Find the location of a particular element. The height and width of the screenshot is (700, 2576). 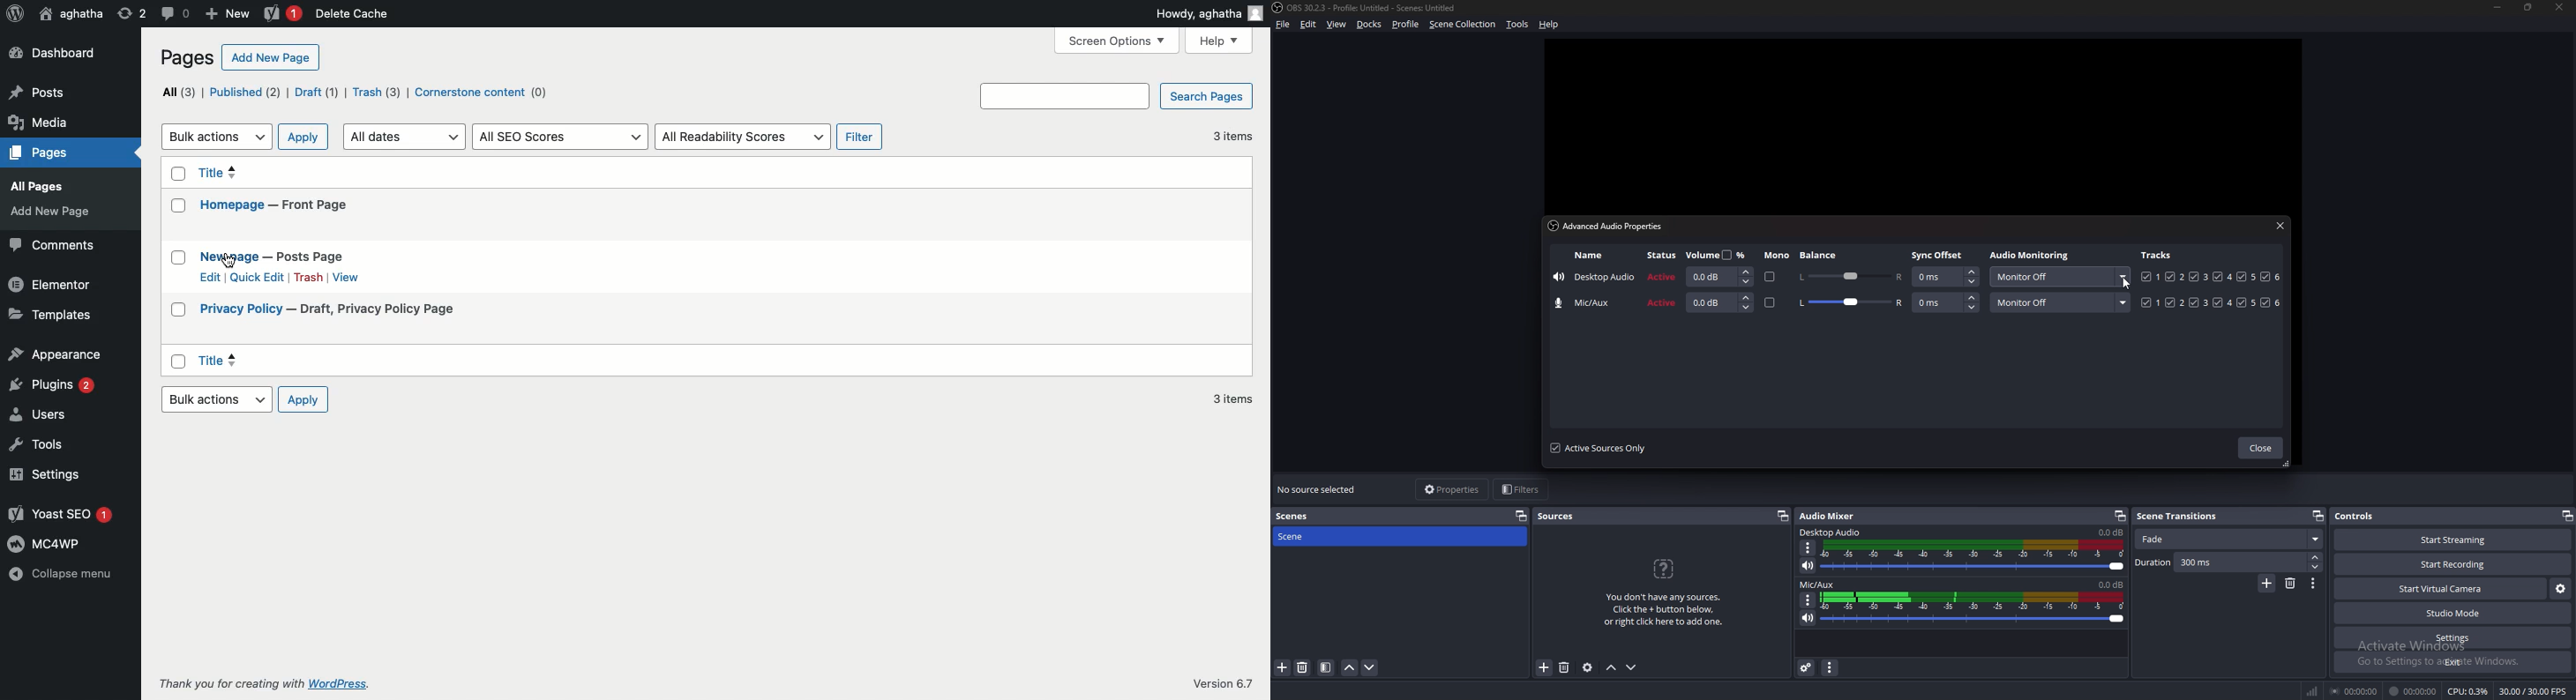

Filter is located at coordinates (859, 137).